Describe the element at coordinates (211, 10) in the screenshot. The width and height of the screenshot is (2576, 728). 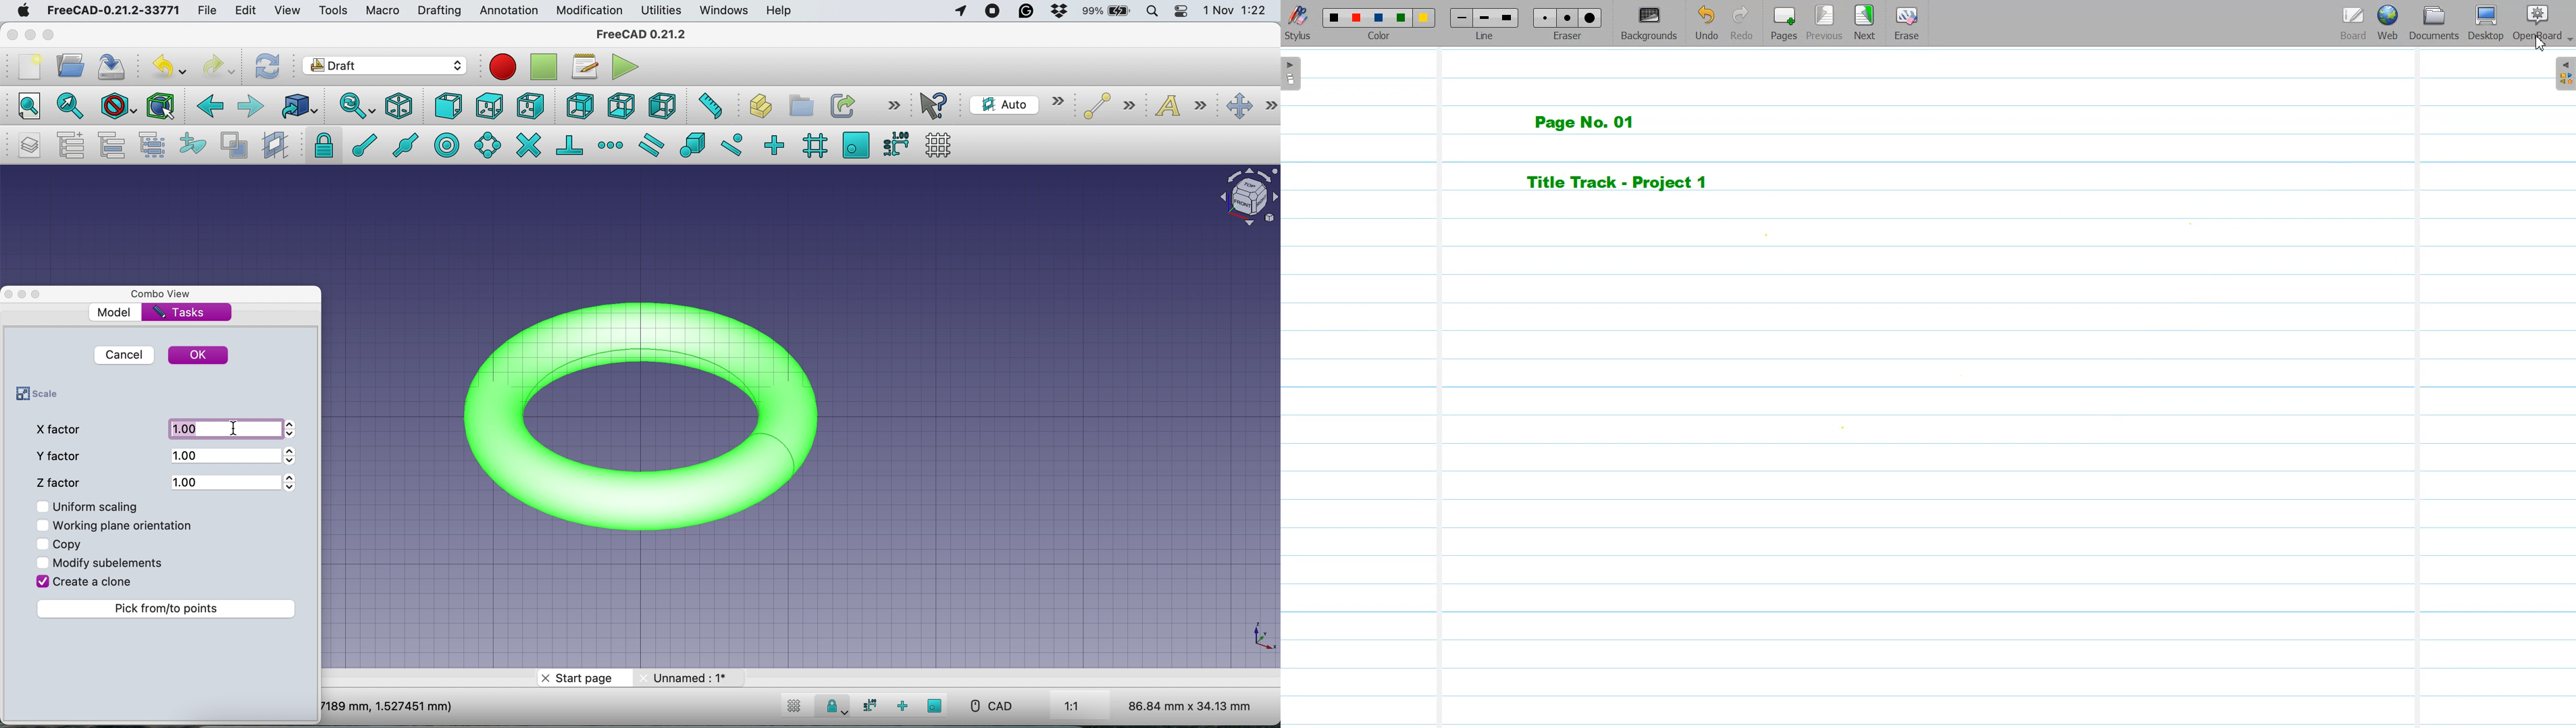
I see `file` at that location.